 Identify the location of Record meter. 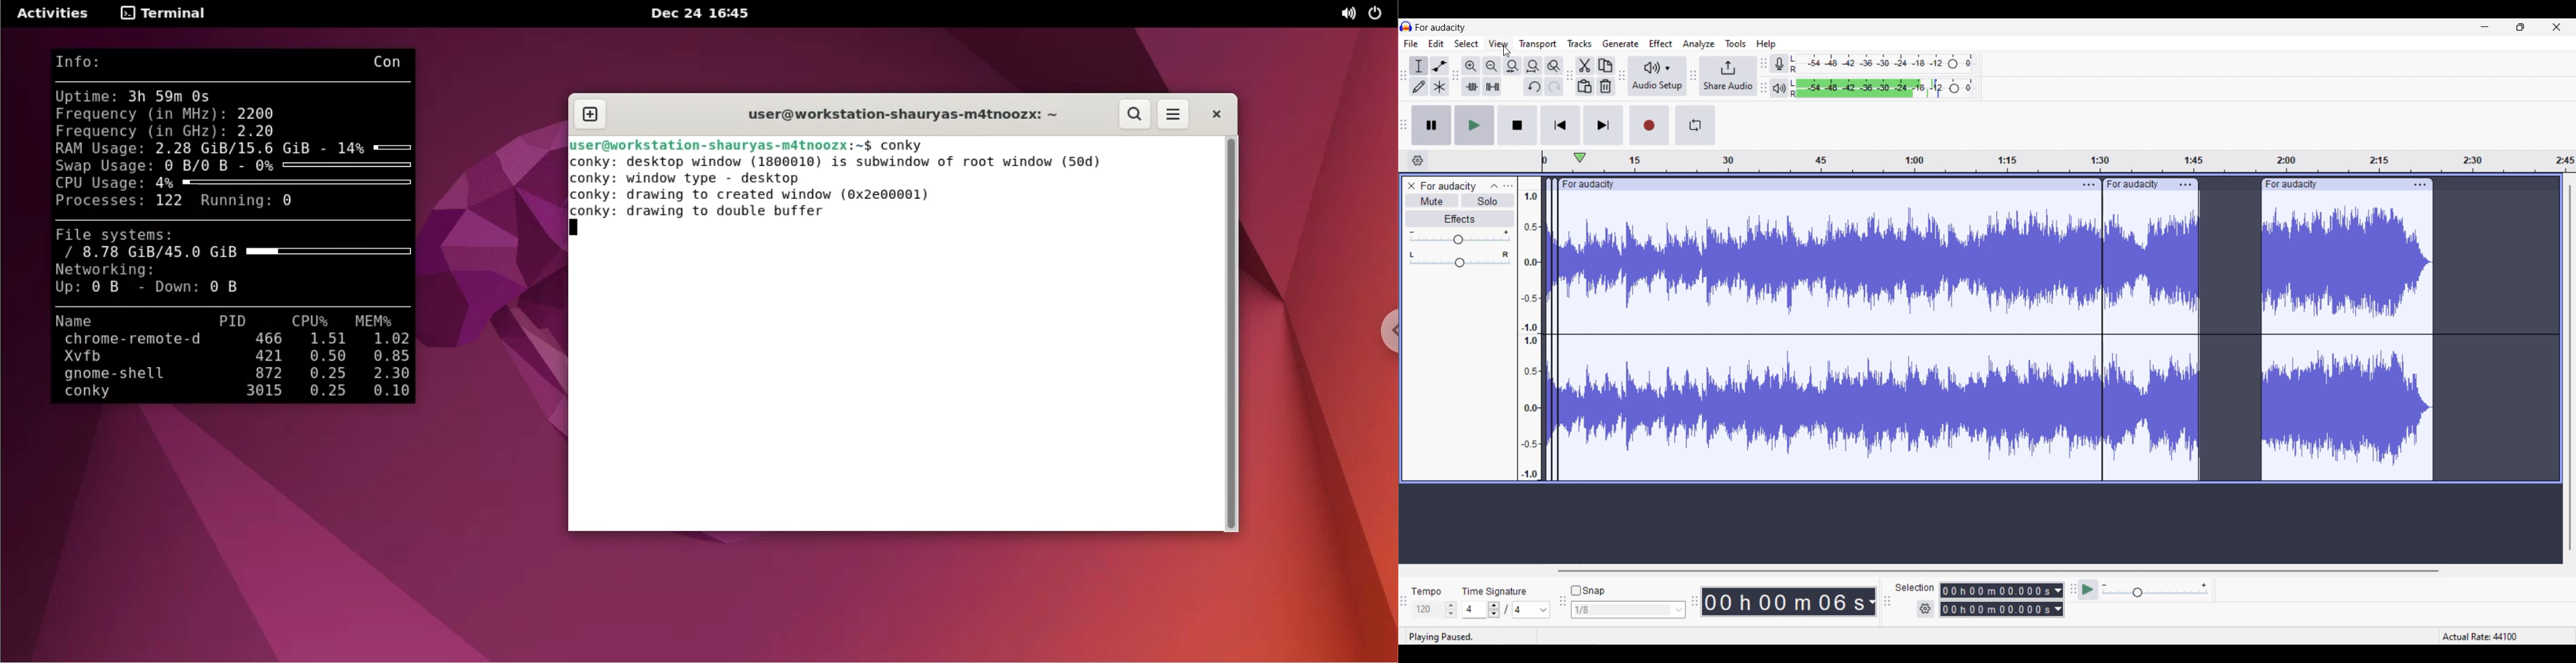
(1779, 63).